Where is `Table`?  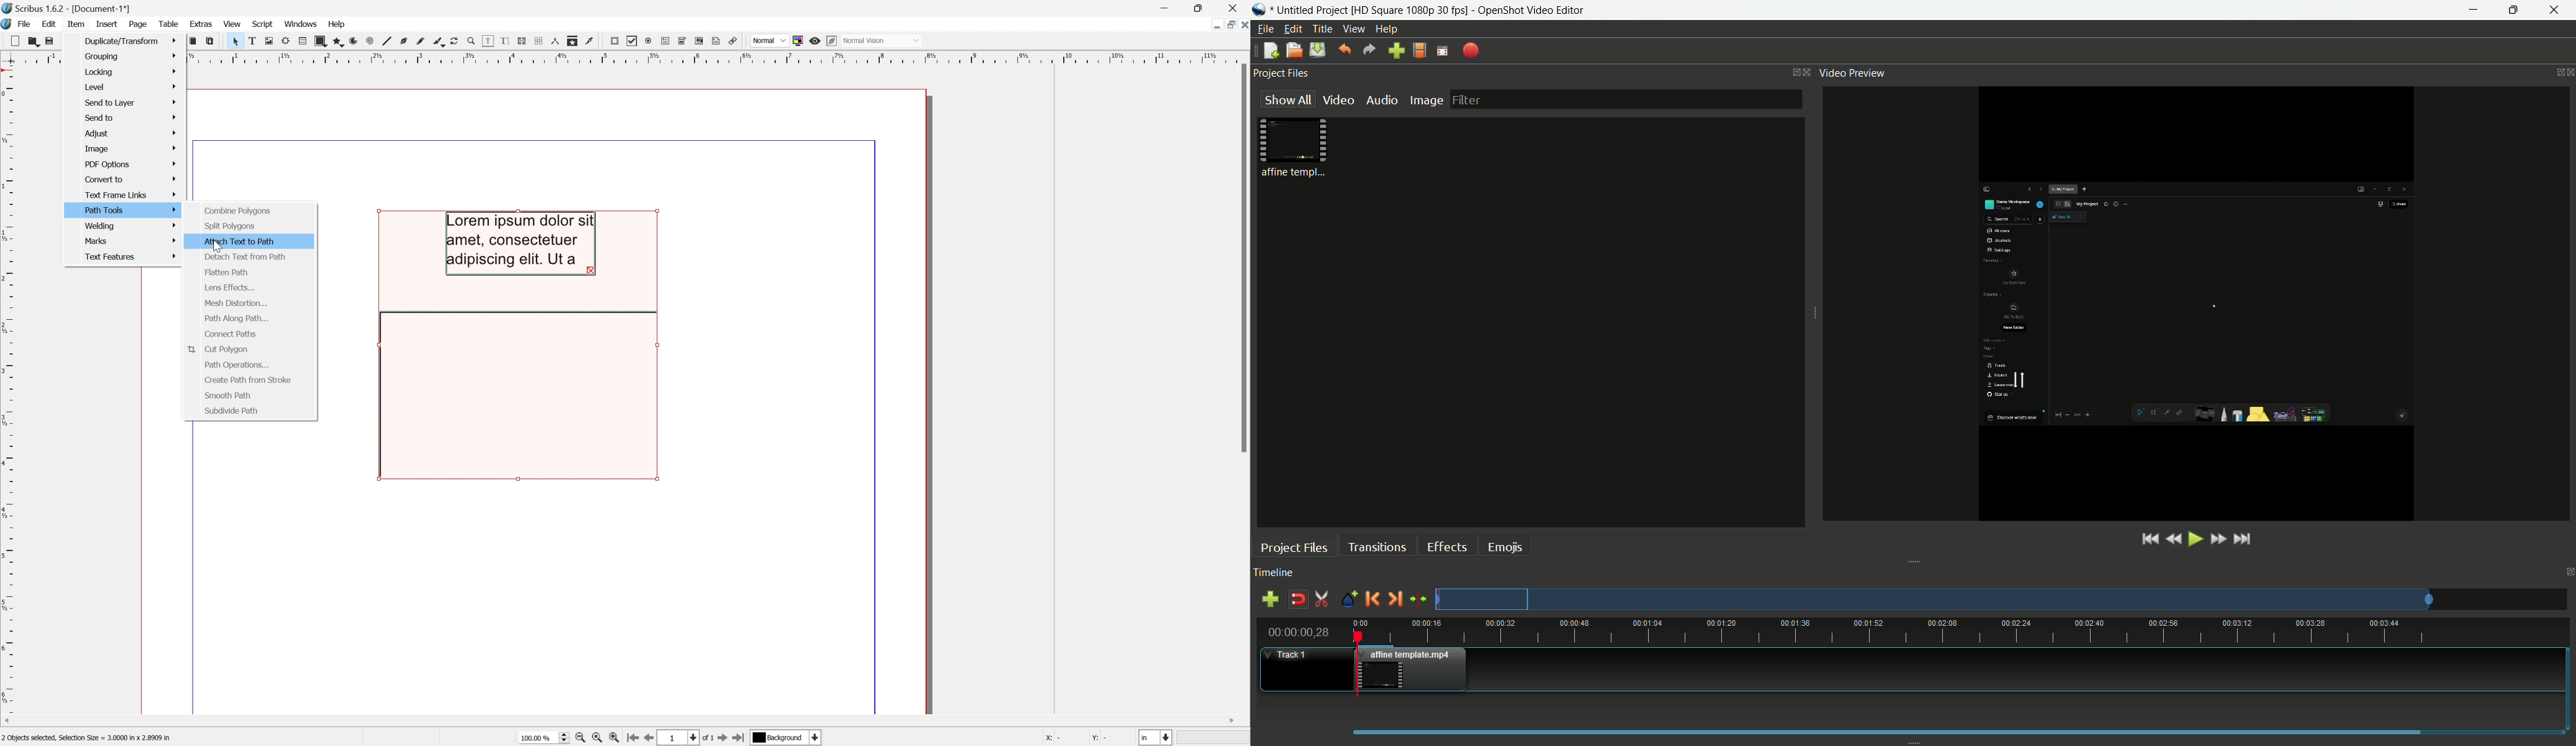 Table is located at coordinates (302, 40).